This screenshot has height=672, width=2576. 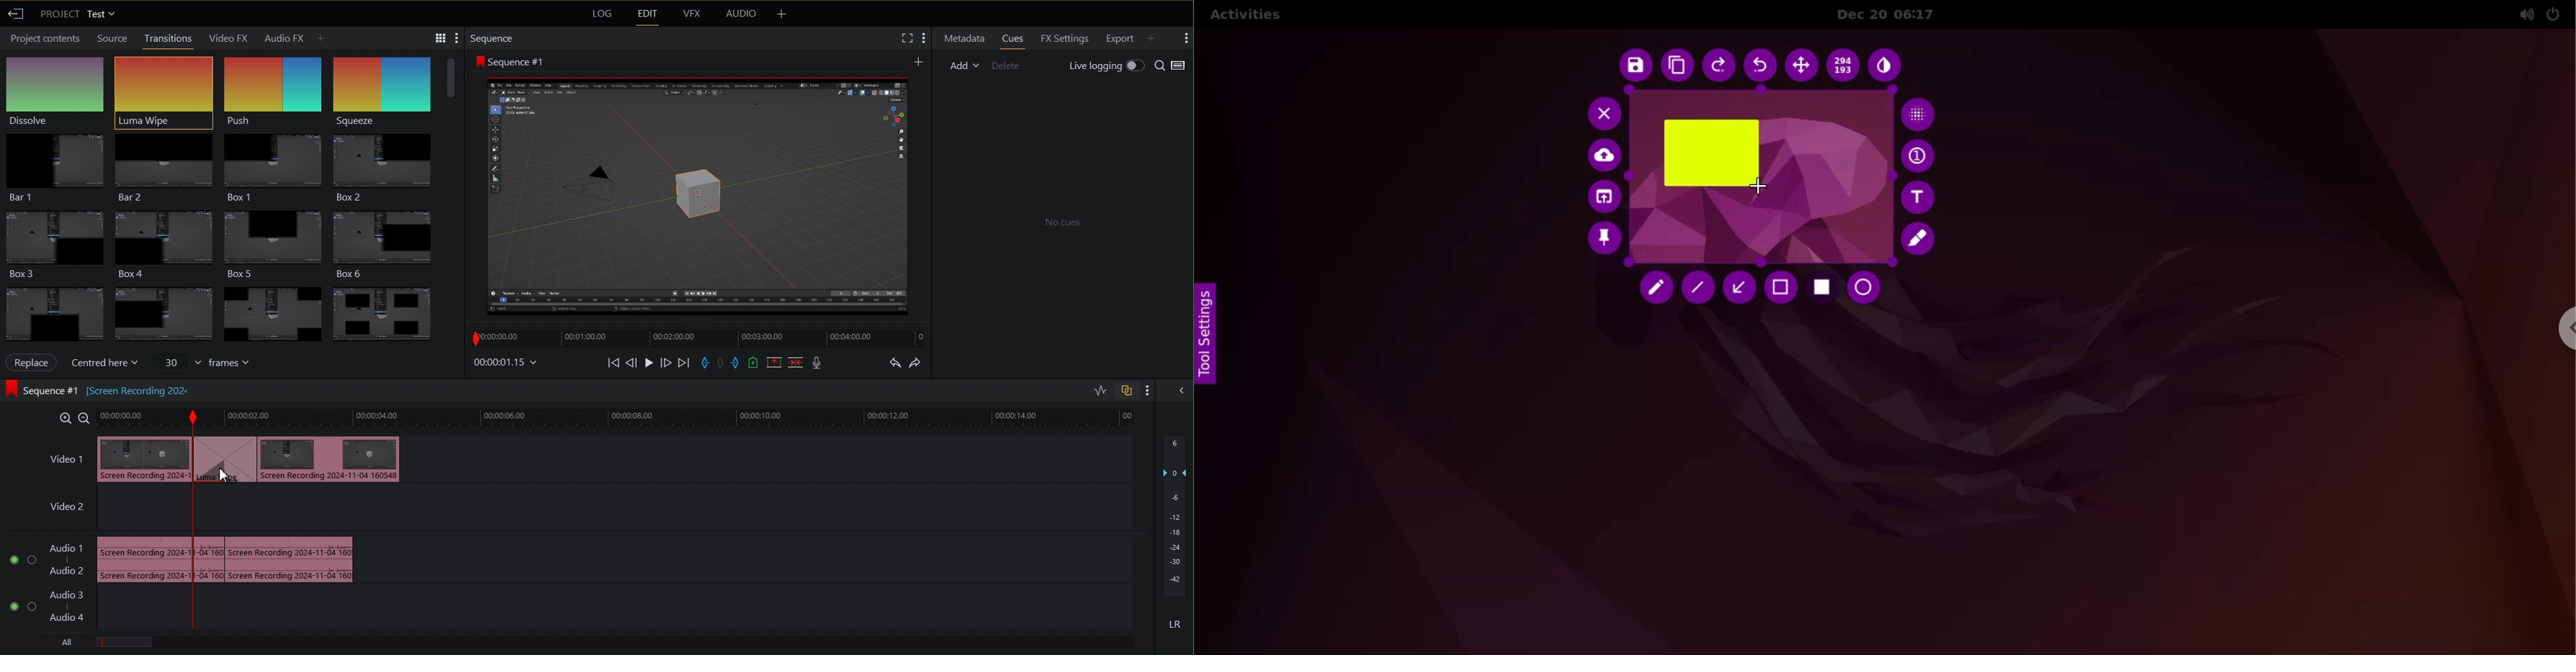 What do you see at coordinates (753, 364) in the screenshot?
I see `Add Cue` at bounding box center [753, 364].